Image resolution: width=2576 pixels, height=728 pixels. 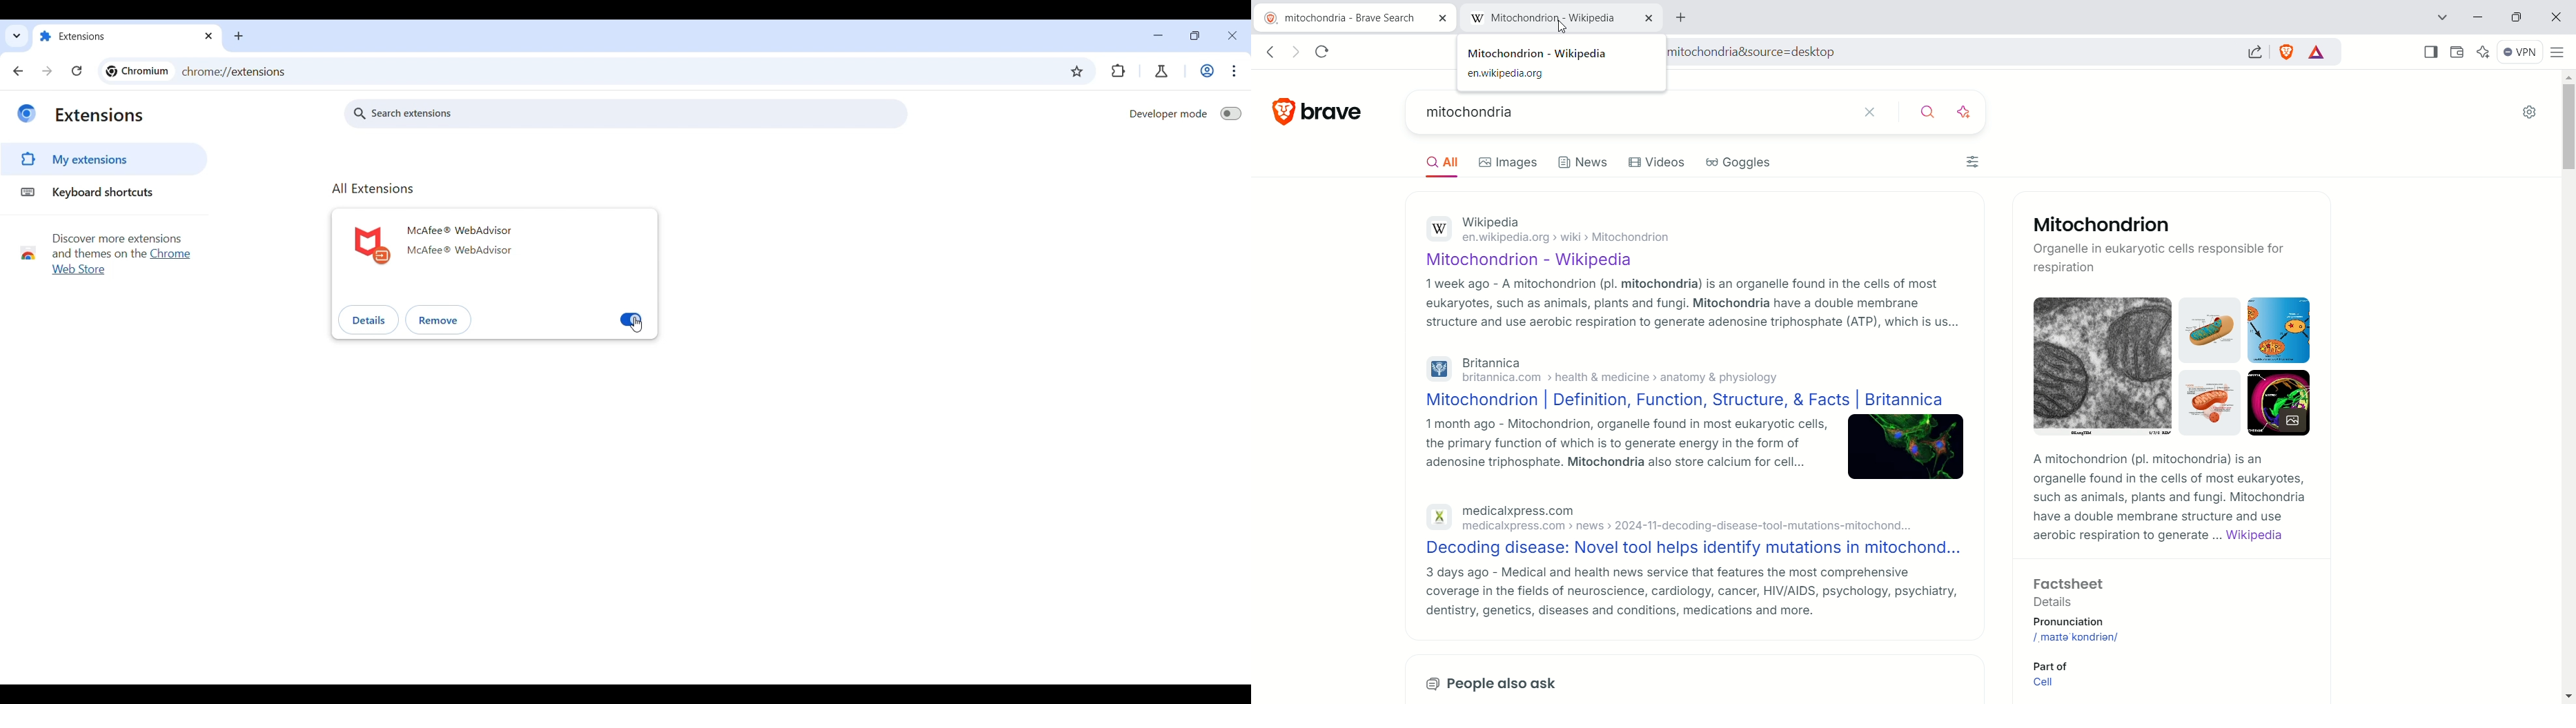 I want to click on current tab, so click(x=1337, y=18).